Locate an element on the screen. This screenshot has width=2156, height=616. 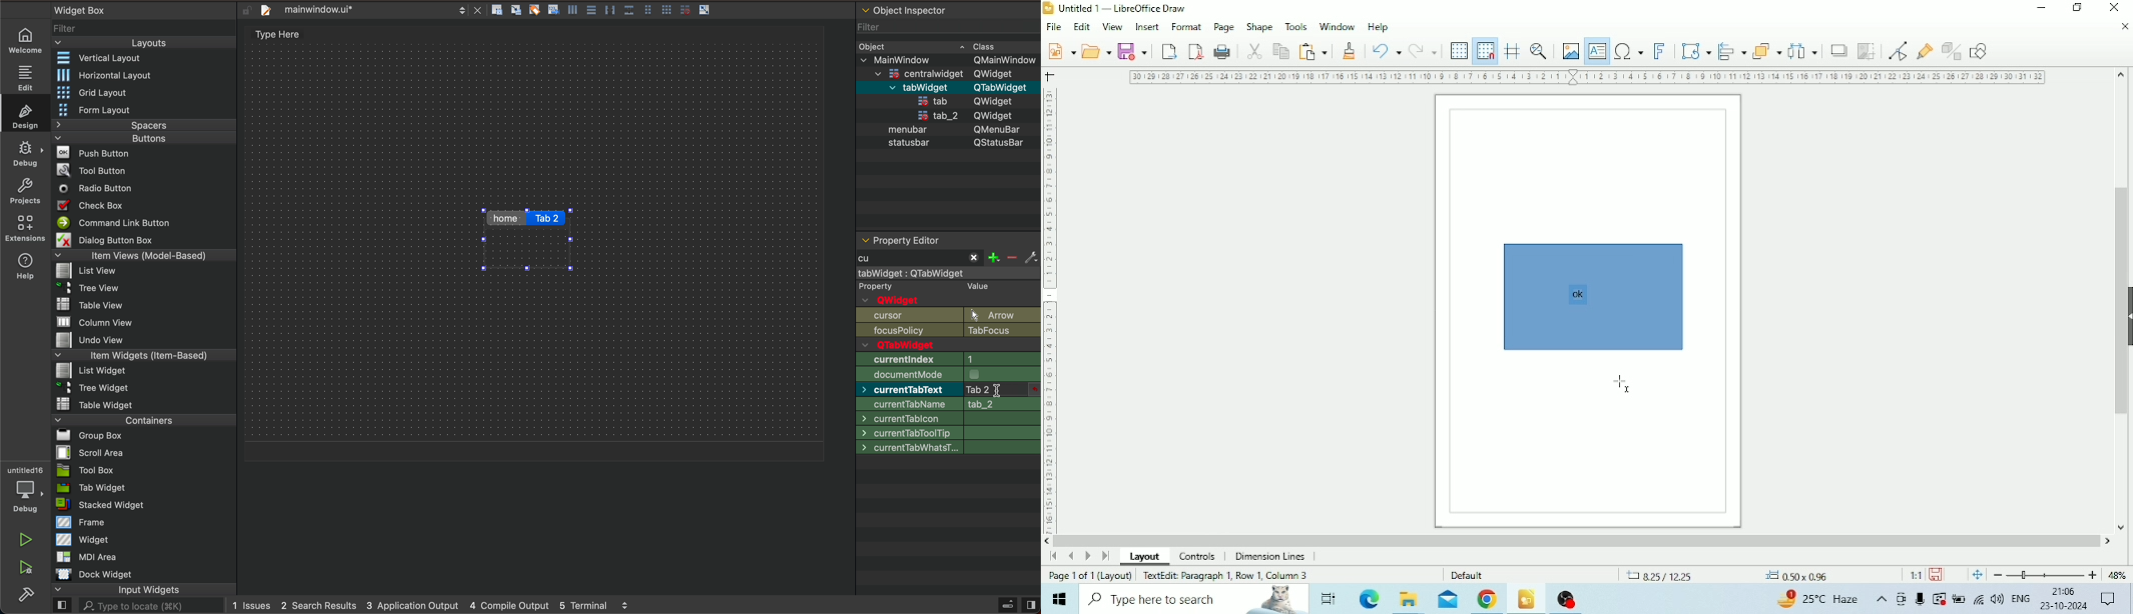
mainwindow is located at coordinates (950, 273).